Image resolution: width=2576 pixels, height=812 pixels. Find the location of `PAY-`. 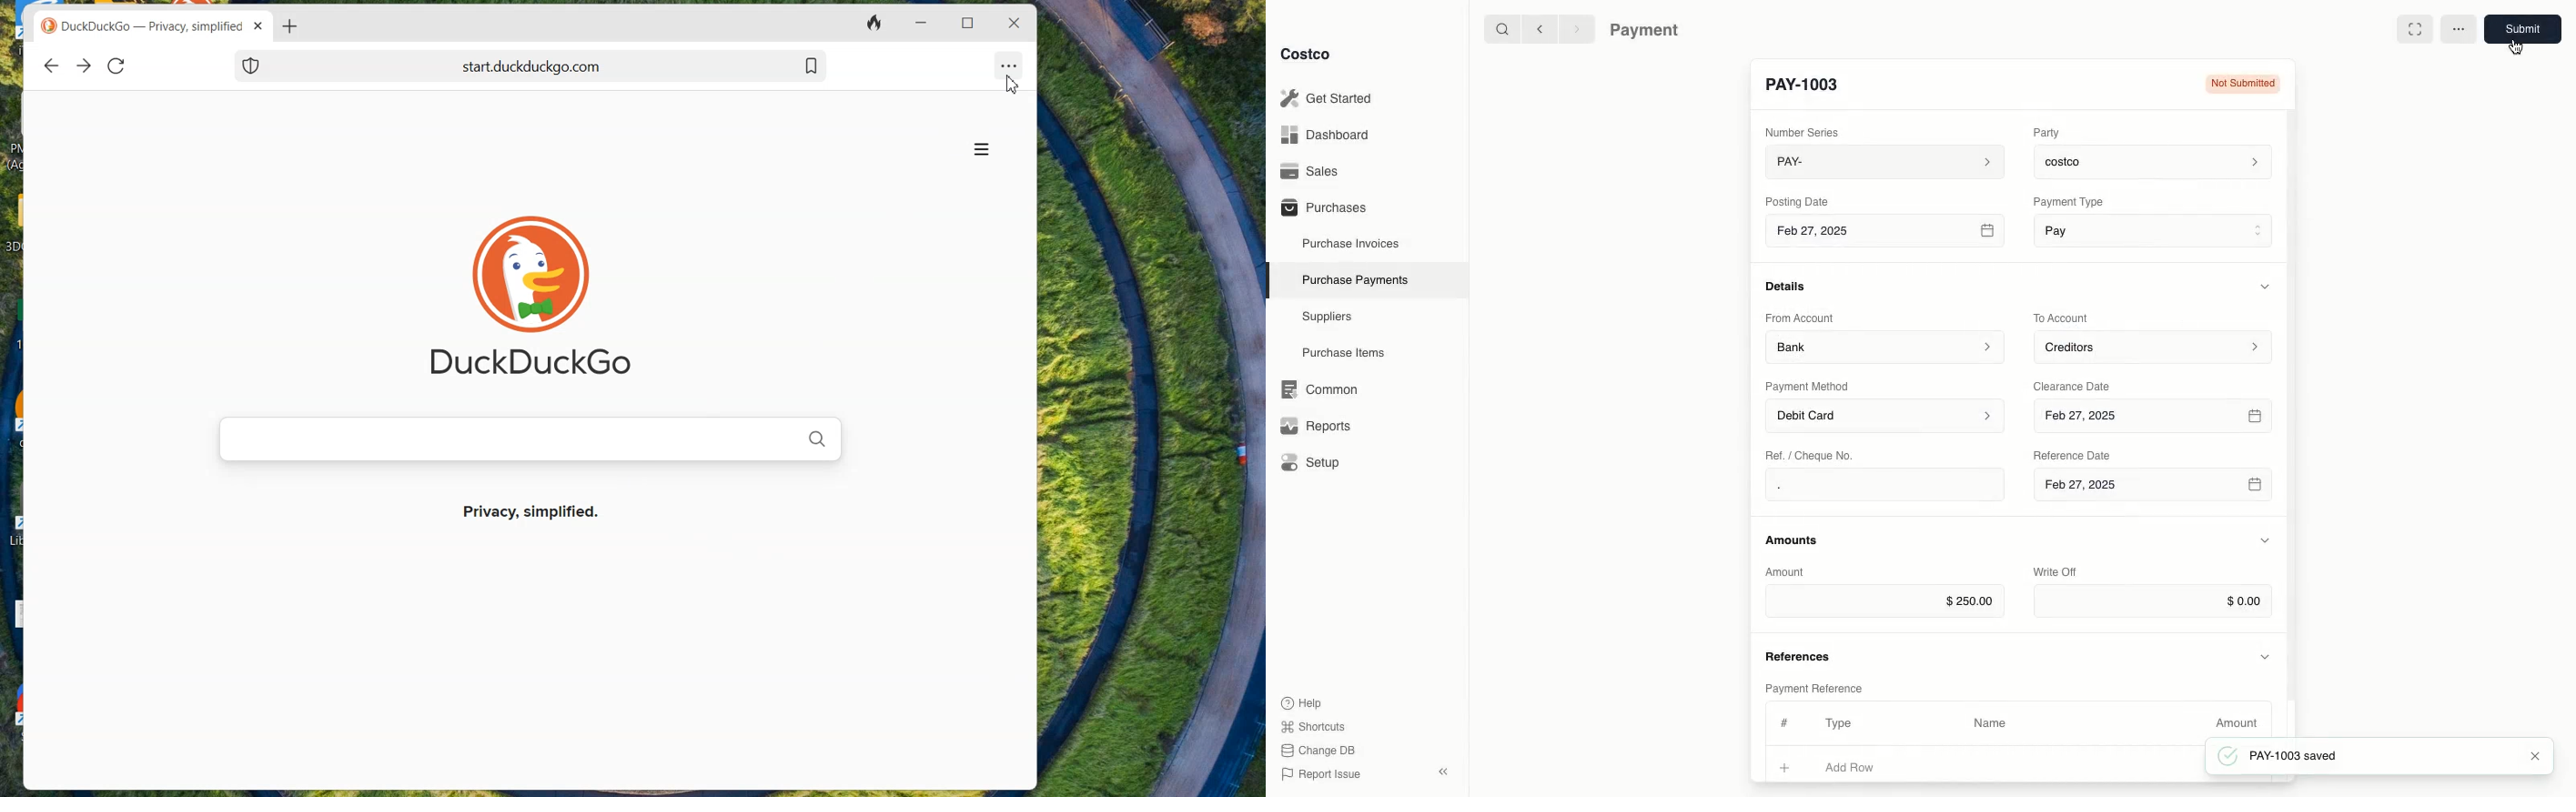

PAY- is located at coordinates (1886, 161).